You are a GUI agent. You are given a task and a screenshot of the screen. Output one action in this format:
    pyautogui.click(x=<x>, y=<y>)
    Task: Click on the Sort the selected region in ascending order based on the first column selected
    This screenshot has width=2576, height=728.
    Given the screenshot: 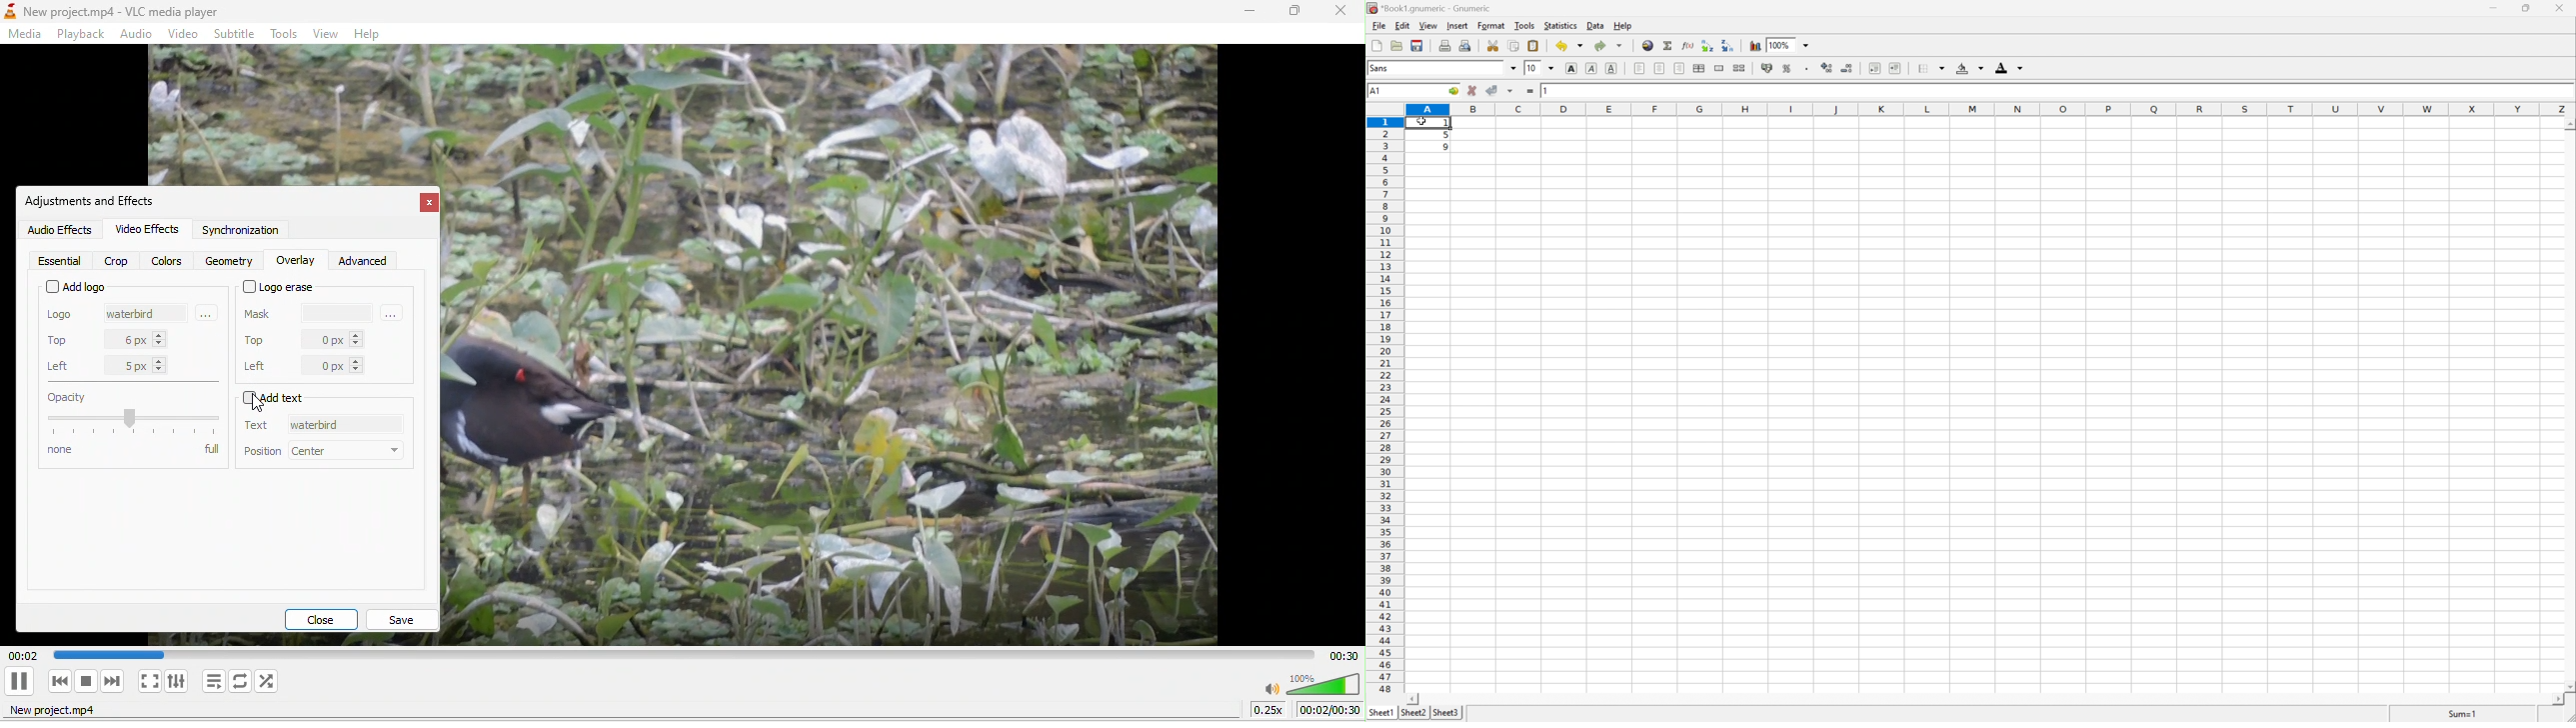 What is the action you would take?
    pyautogui.click(x=1708, y=45)
    